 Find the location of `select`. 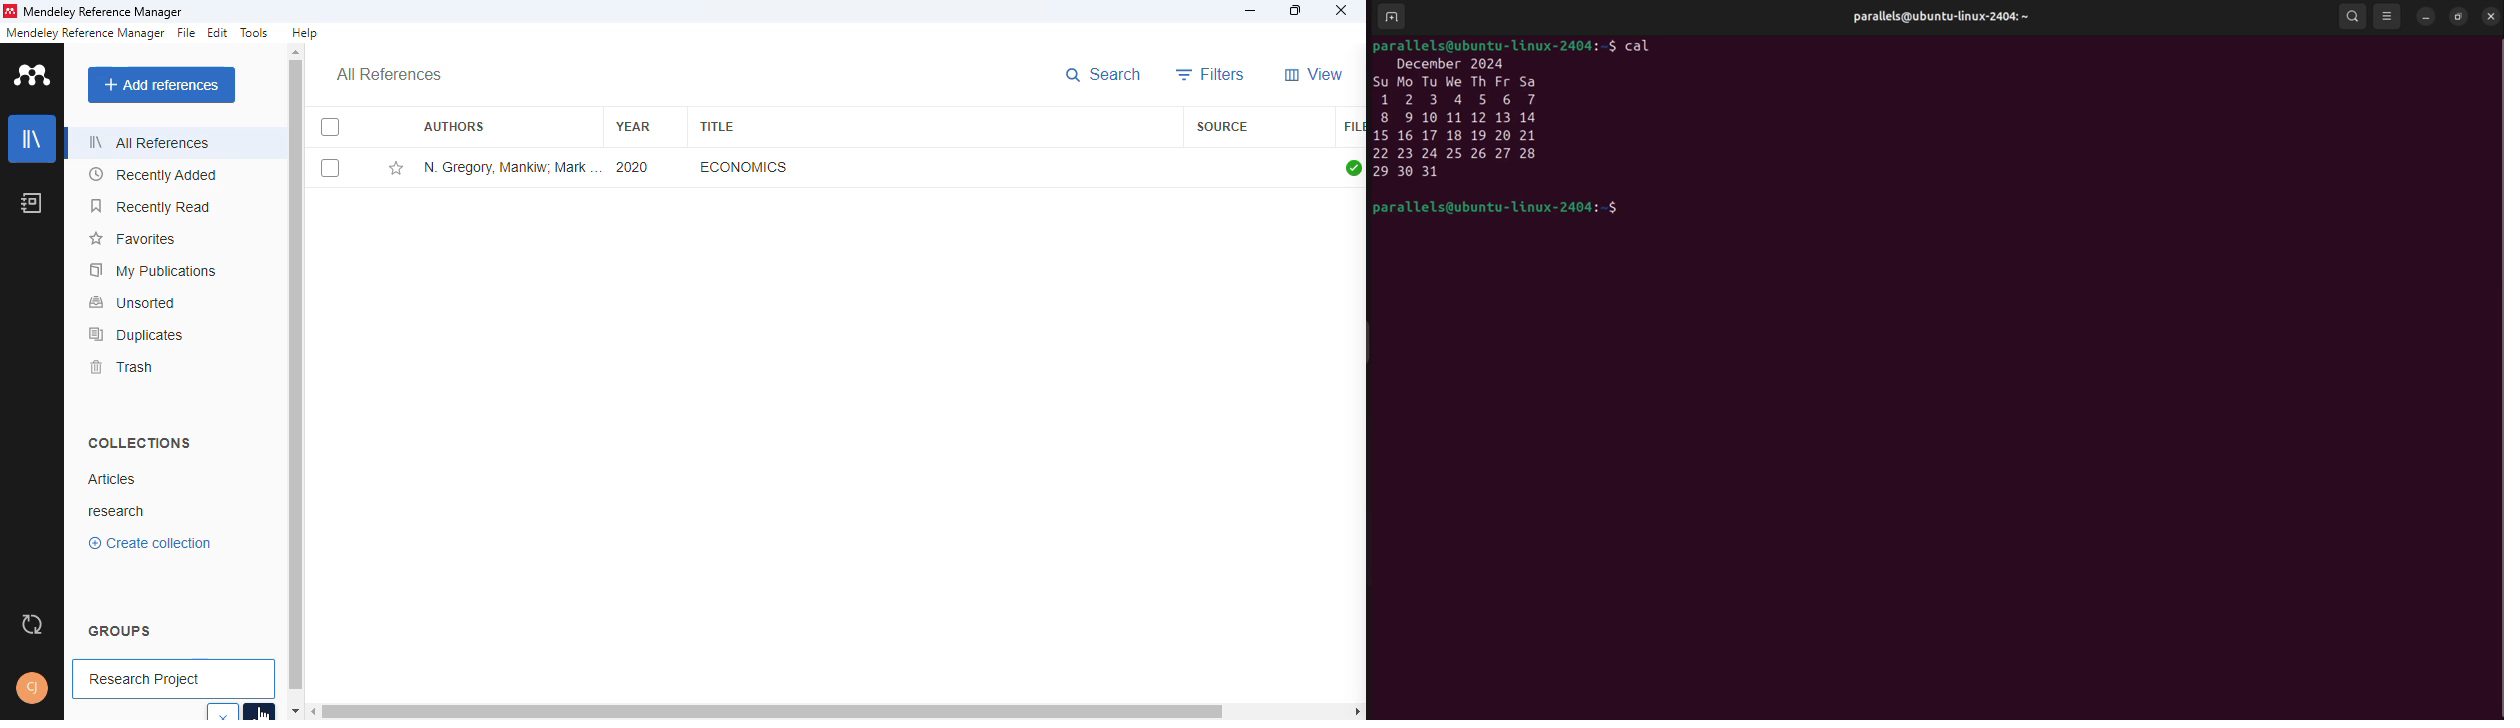

select is located at coordinates (259, 711).